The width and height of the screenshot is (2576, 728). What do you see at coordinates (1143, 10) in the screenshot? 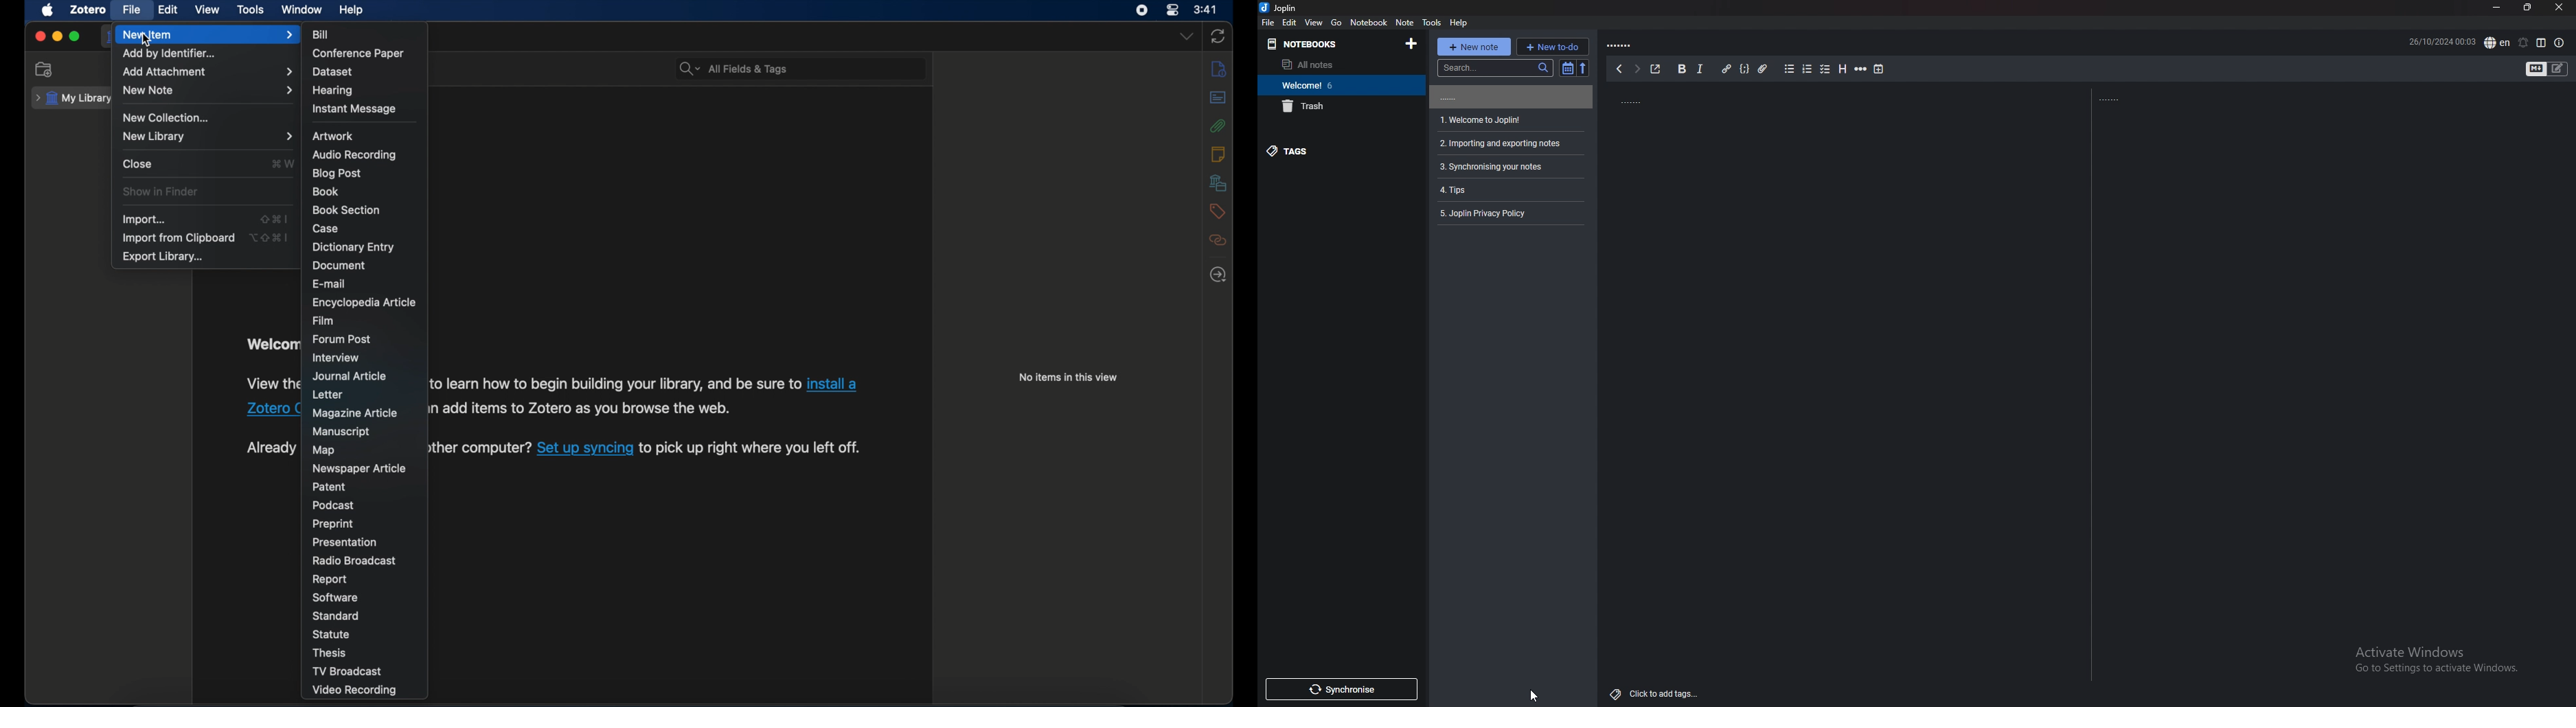
I see `screen recorder` at bounding box center [1143, 10].